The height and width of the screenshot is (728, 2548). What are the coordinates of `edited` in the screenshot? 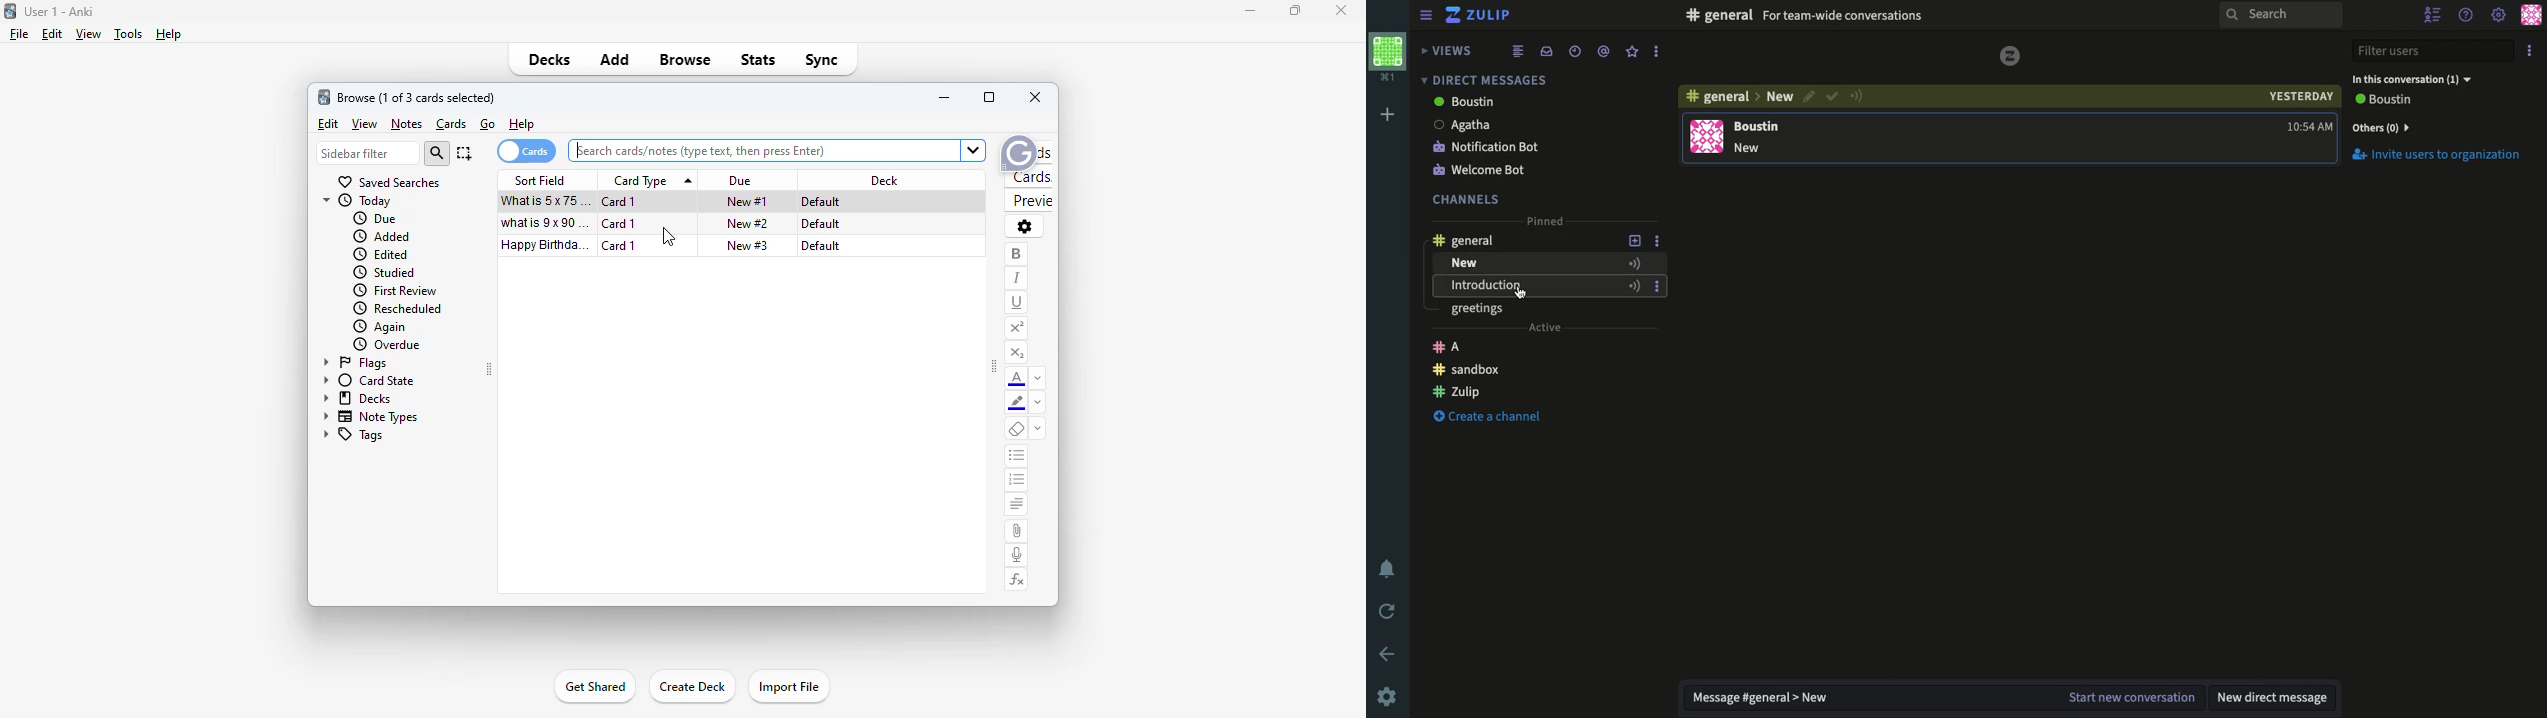 It's located at (382, 254).